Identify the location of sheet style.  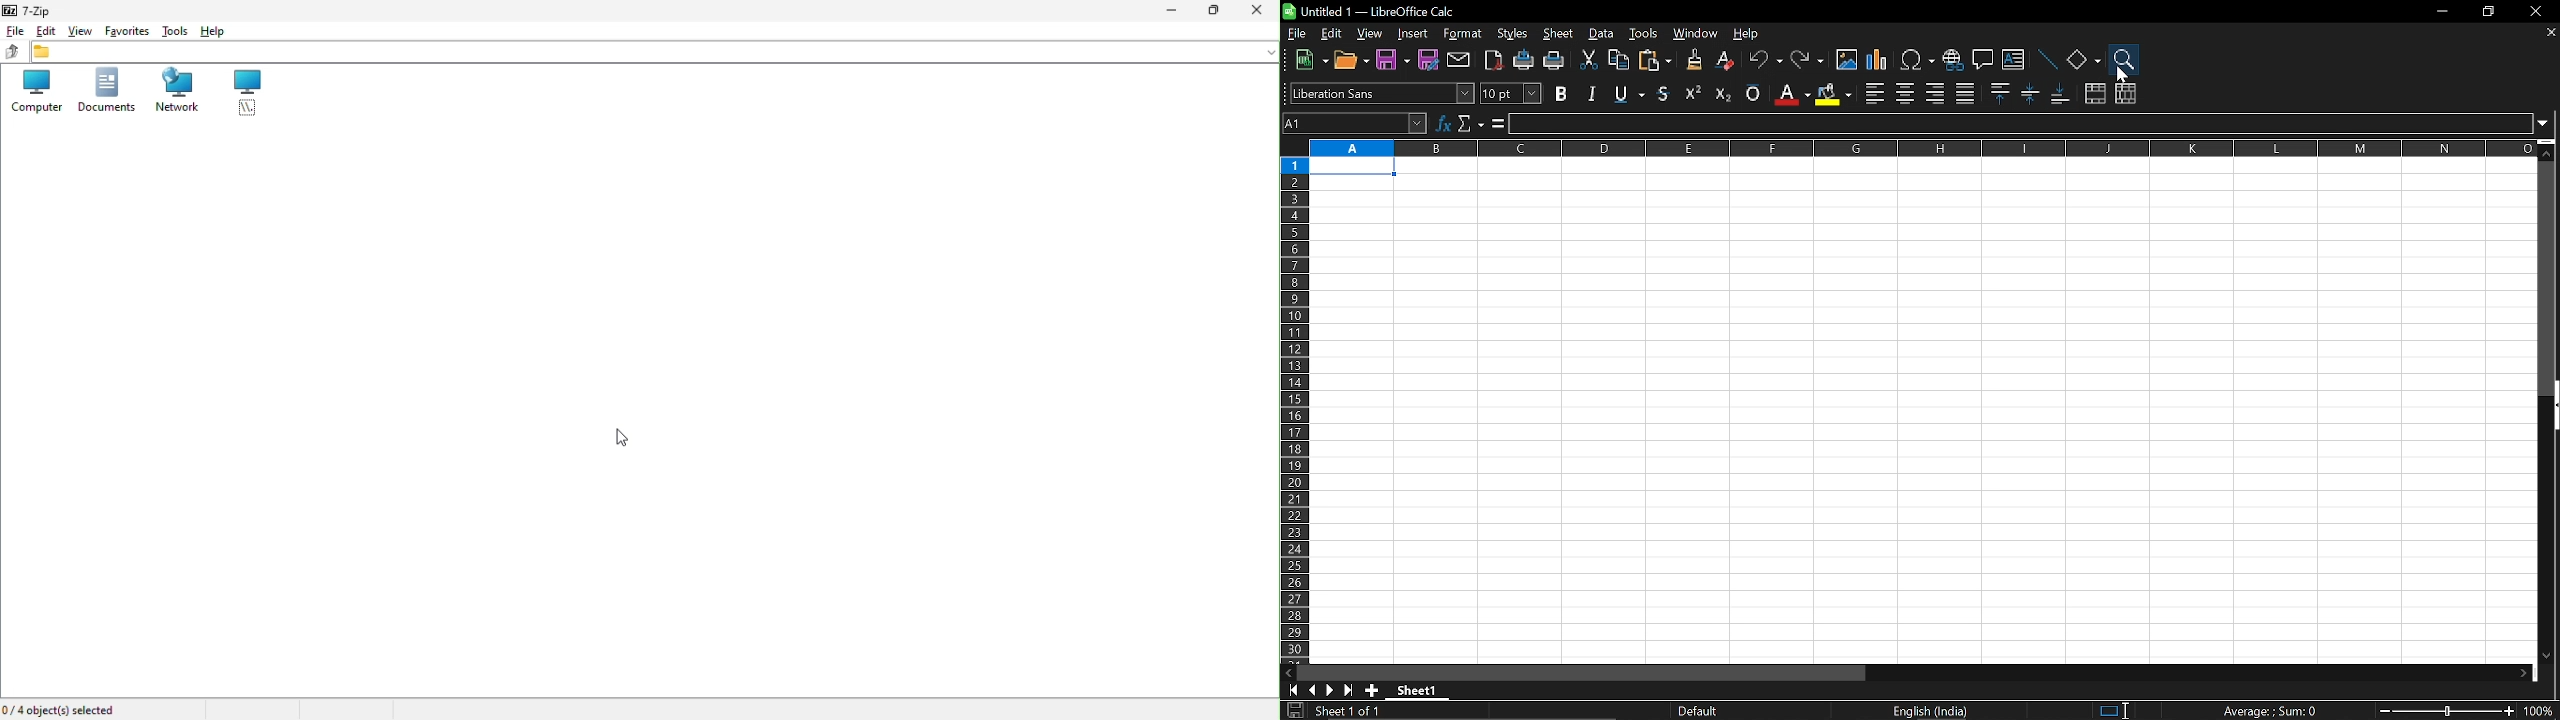
(1701, 711).